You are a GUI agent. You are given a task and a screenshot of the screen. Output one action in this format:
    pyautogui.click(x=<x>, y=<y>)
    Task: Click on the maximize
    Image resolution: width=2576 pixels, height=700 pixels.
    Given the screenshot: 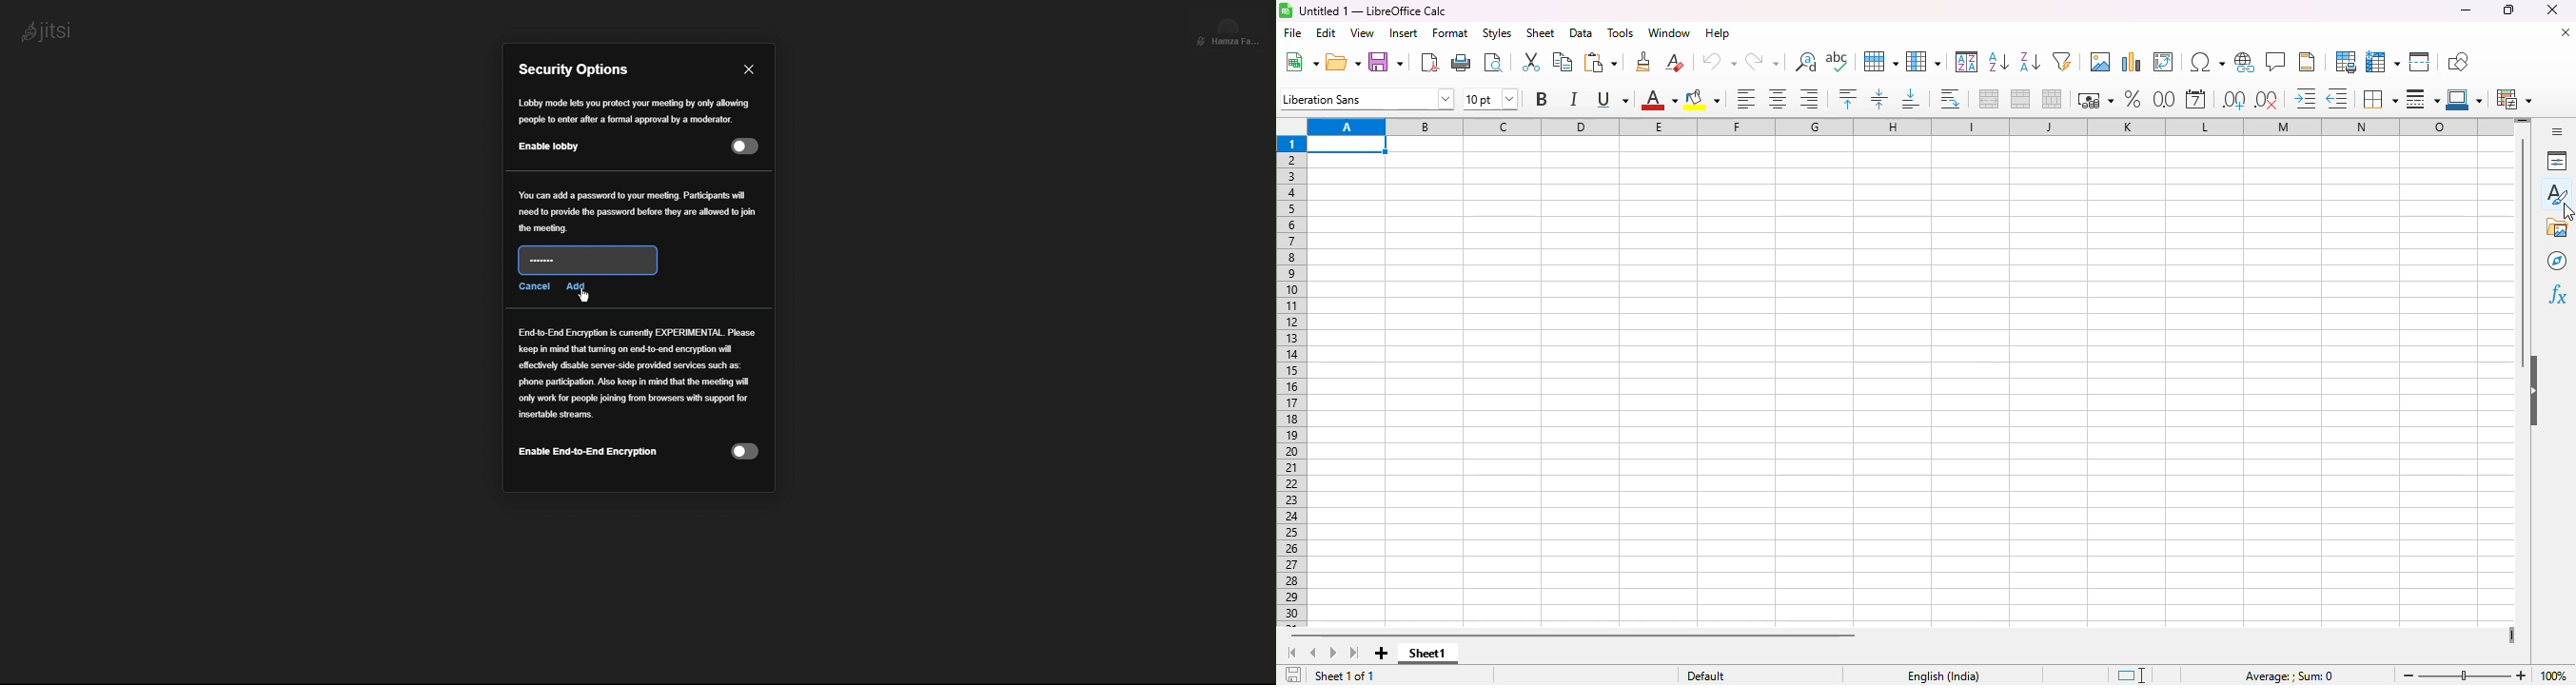 What is the action you would take?
    pyautogui.click(x=2509, y=10)
    